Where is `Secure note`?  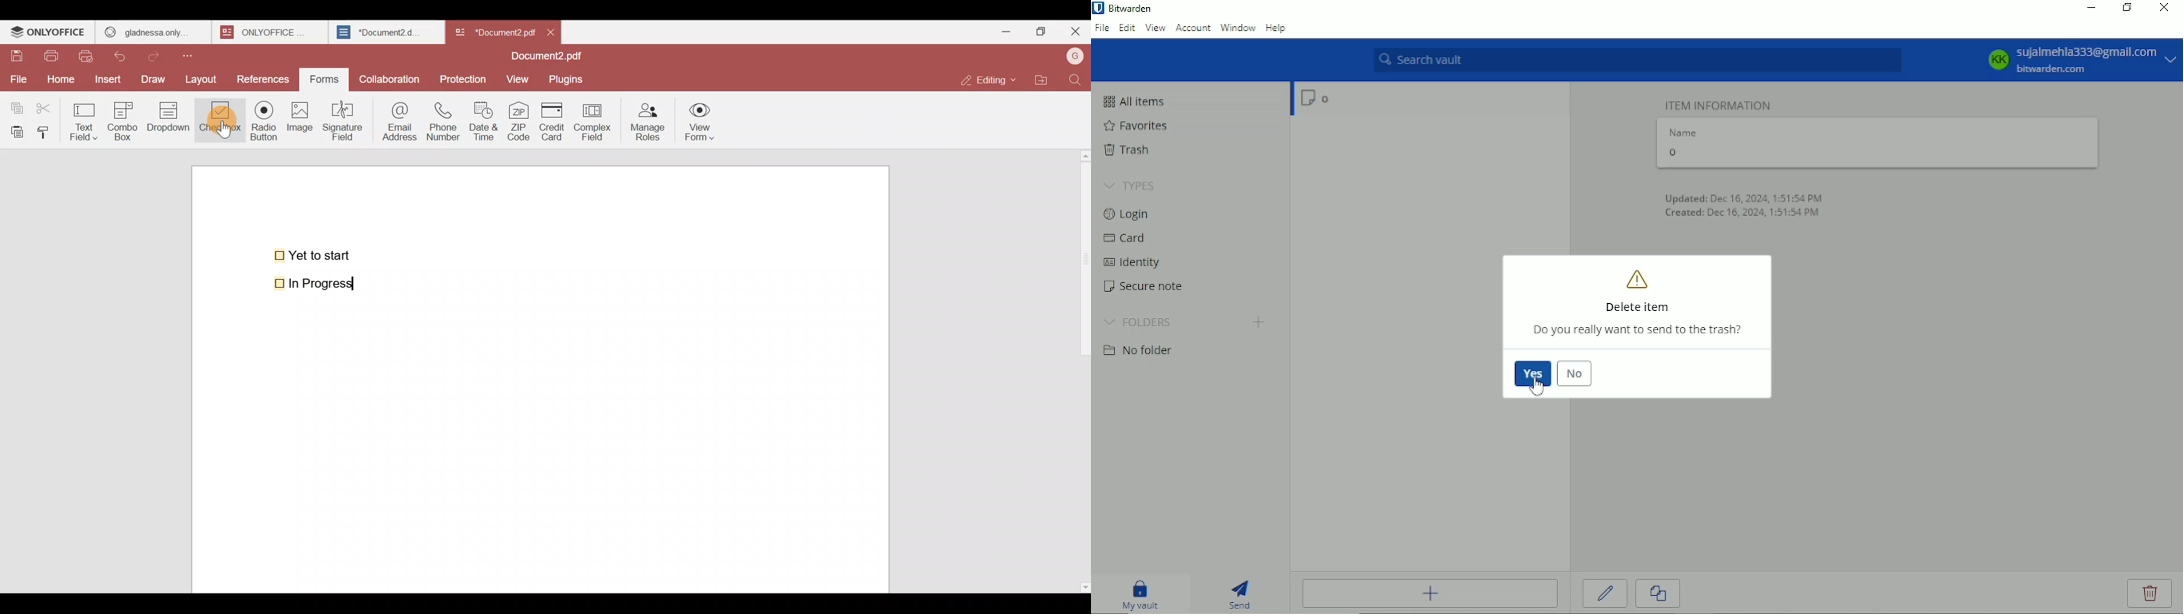
Secure note is located at coordinates (1140, 287).